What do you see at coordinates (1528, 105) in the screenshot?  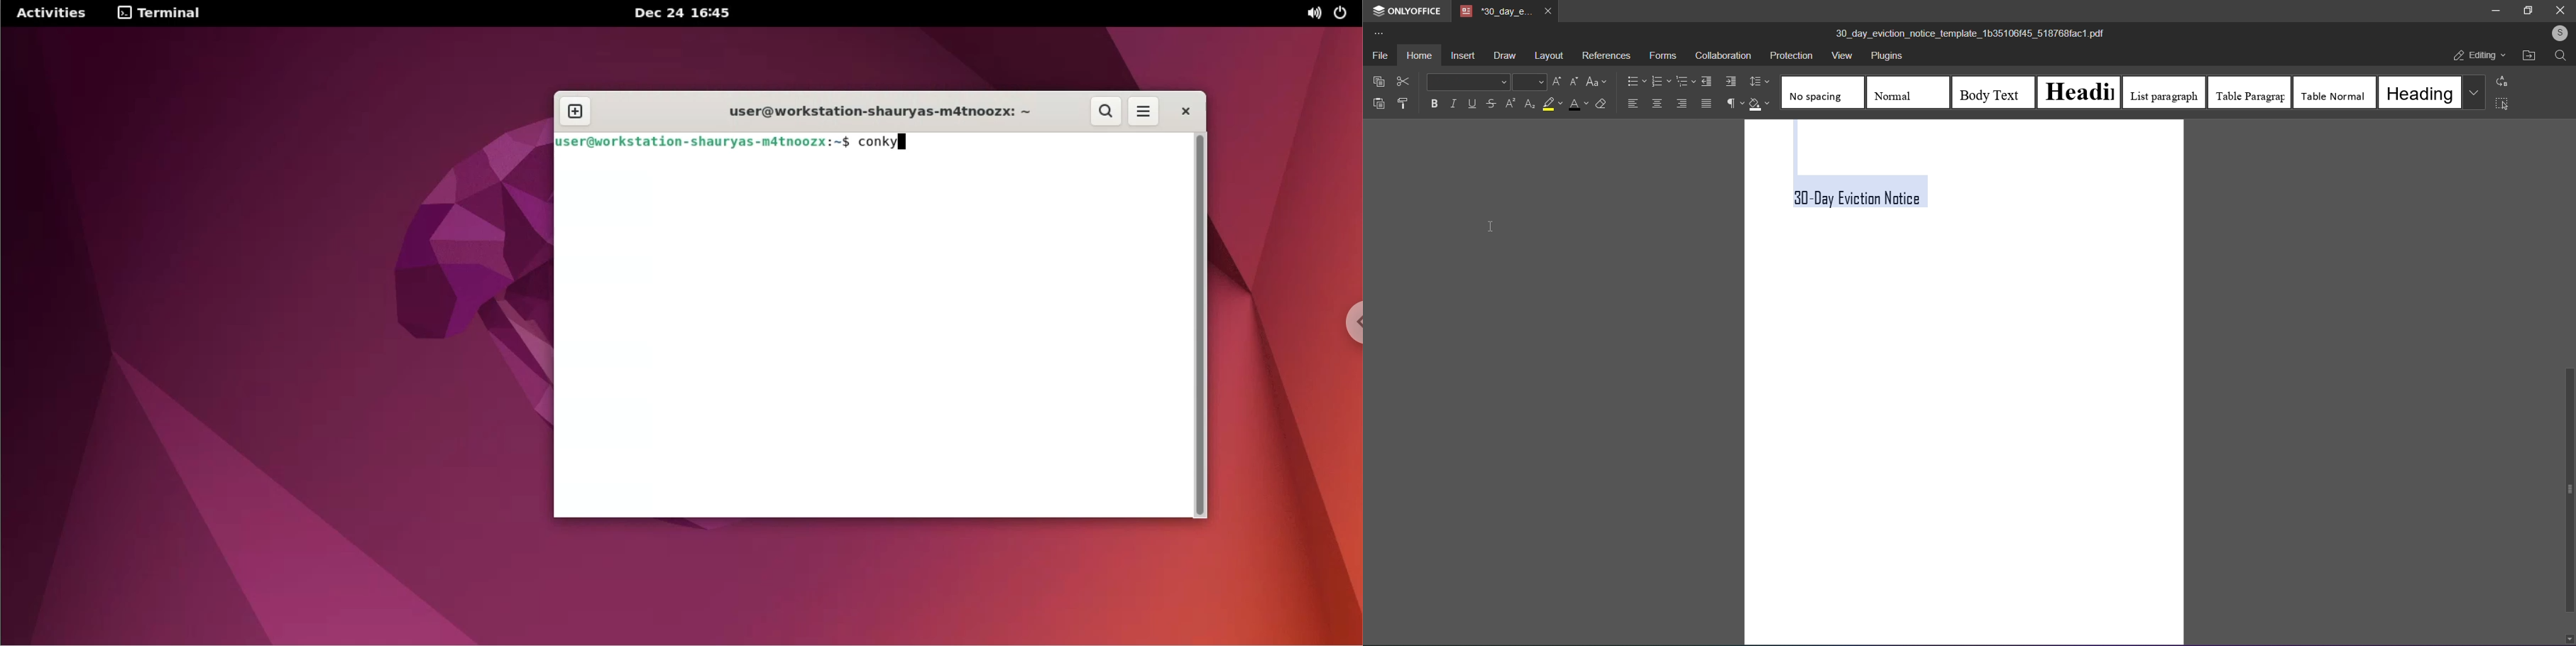 I see `subscript` at bounding box center [1528, 105].